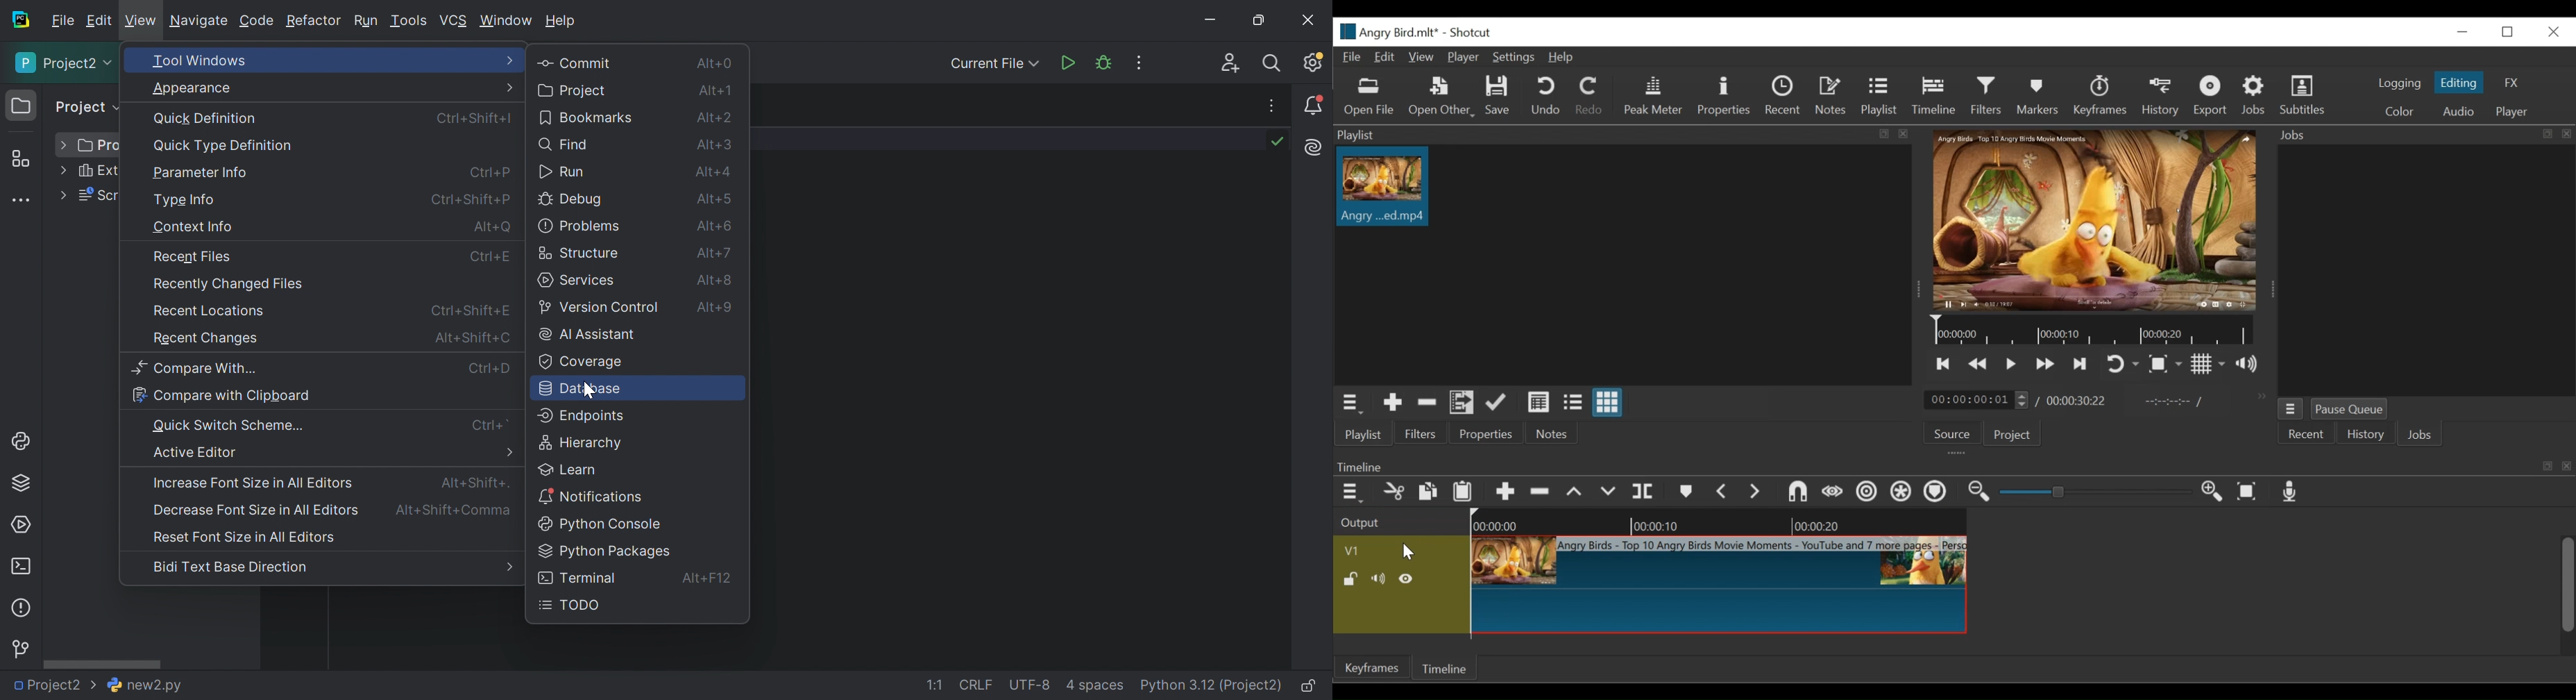 The width and height of the screenshot is (2576, 700). Describe the element at coordinates (1832, 493) in the screenshot. I see `Scrub while dragging` at that location.